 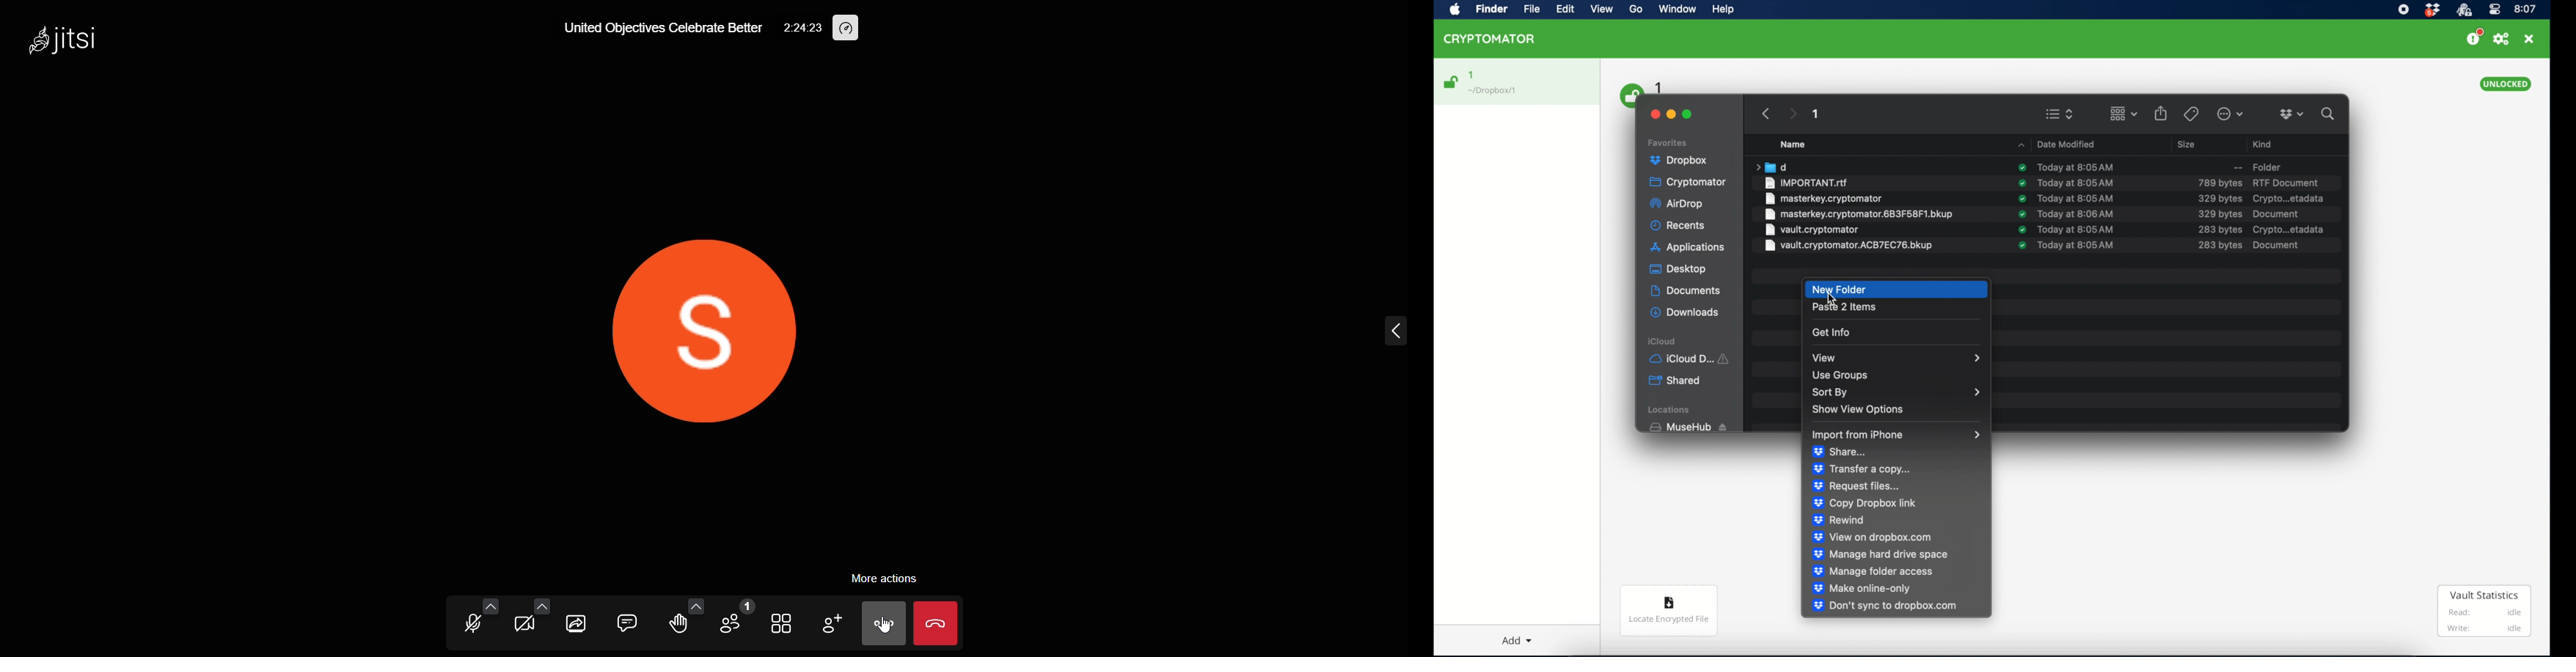 I want to click on performance setting, so click(x=846, y=29).